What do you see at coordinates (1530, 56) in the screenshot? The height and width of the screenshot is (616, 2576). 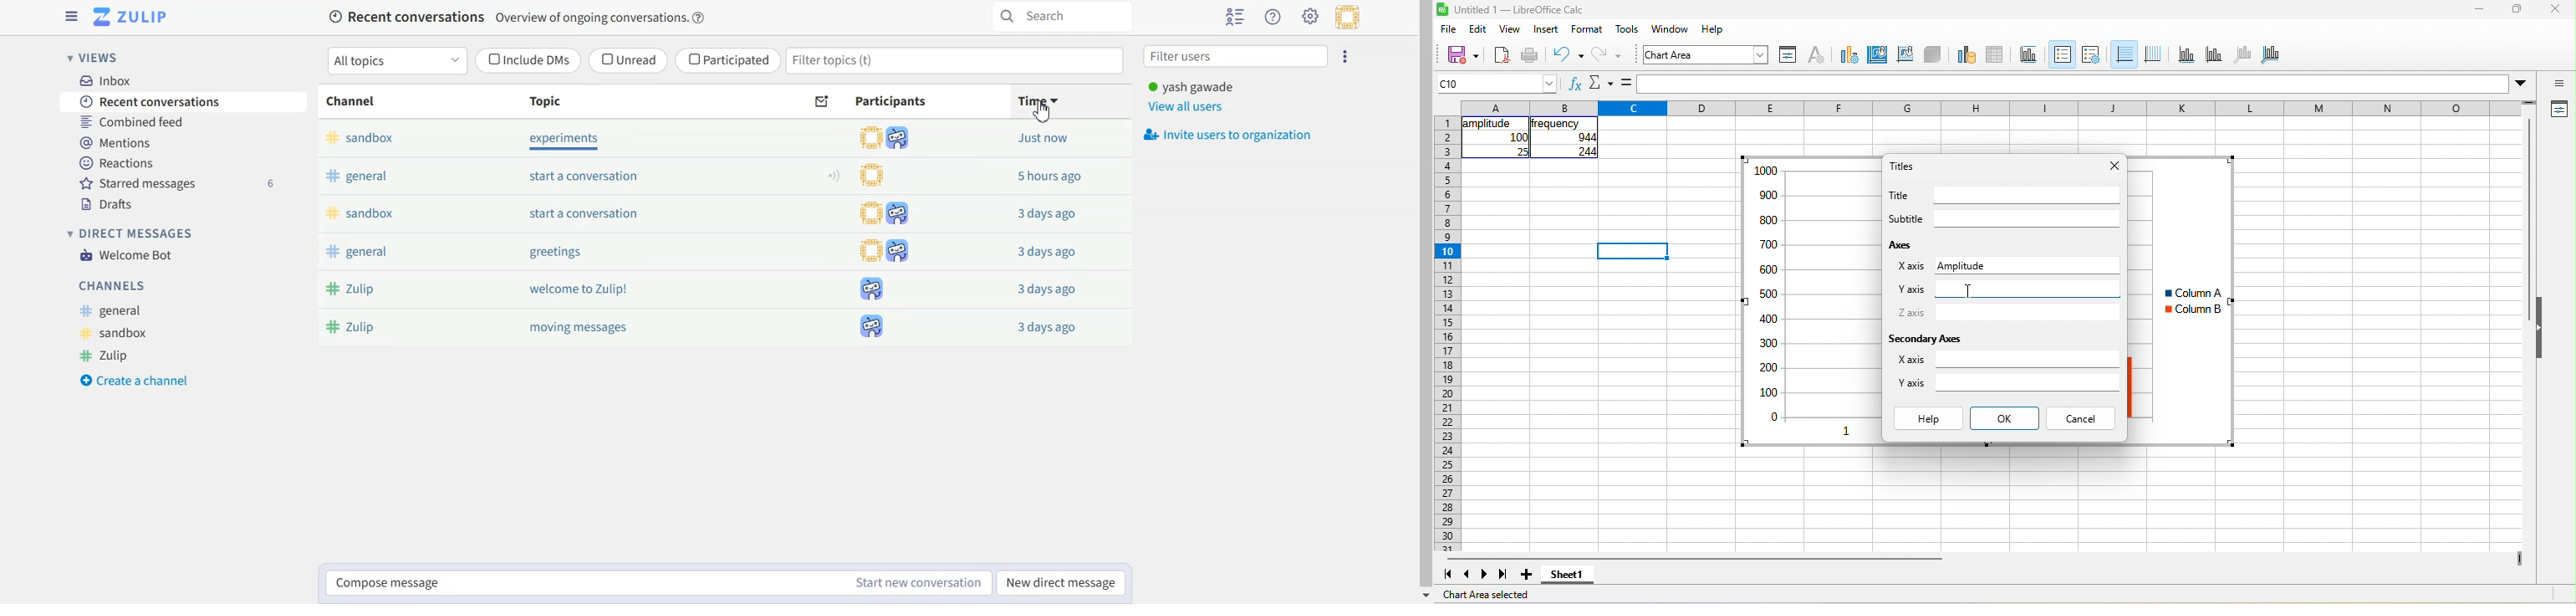 I see `print` at bounding box center [1530, 56].